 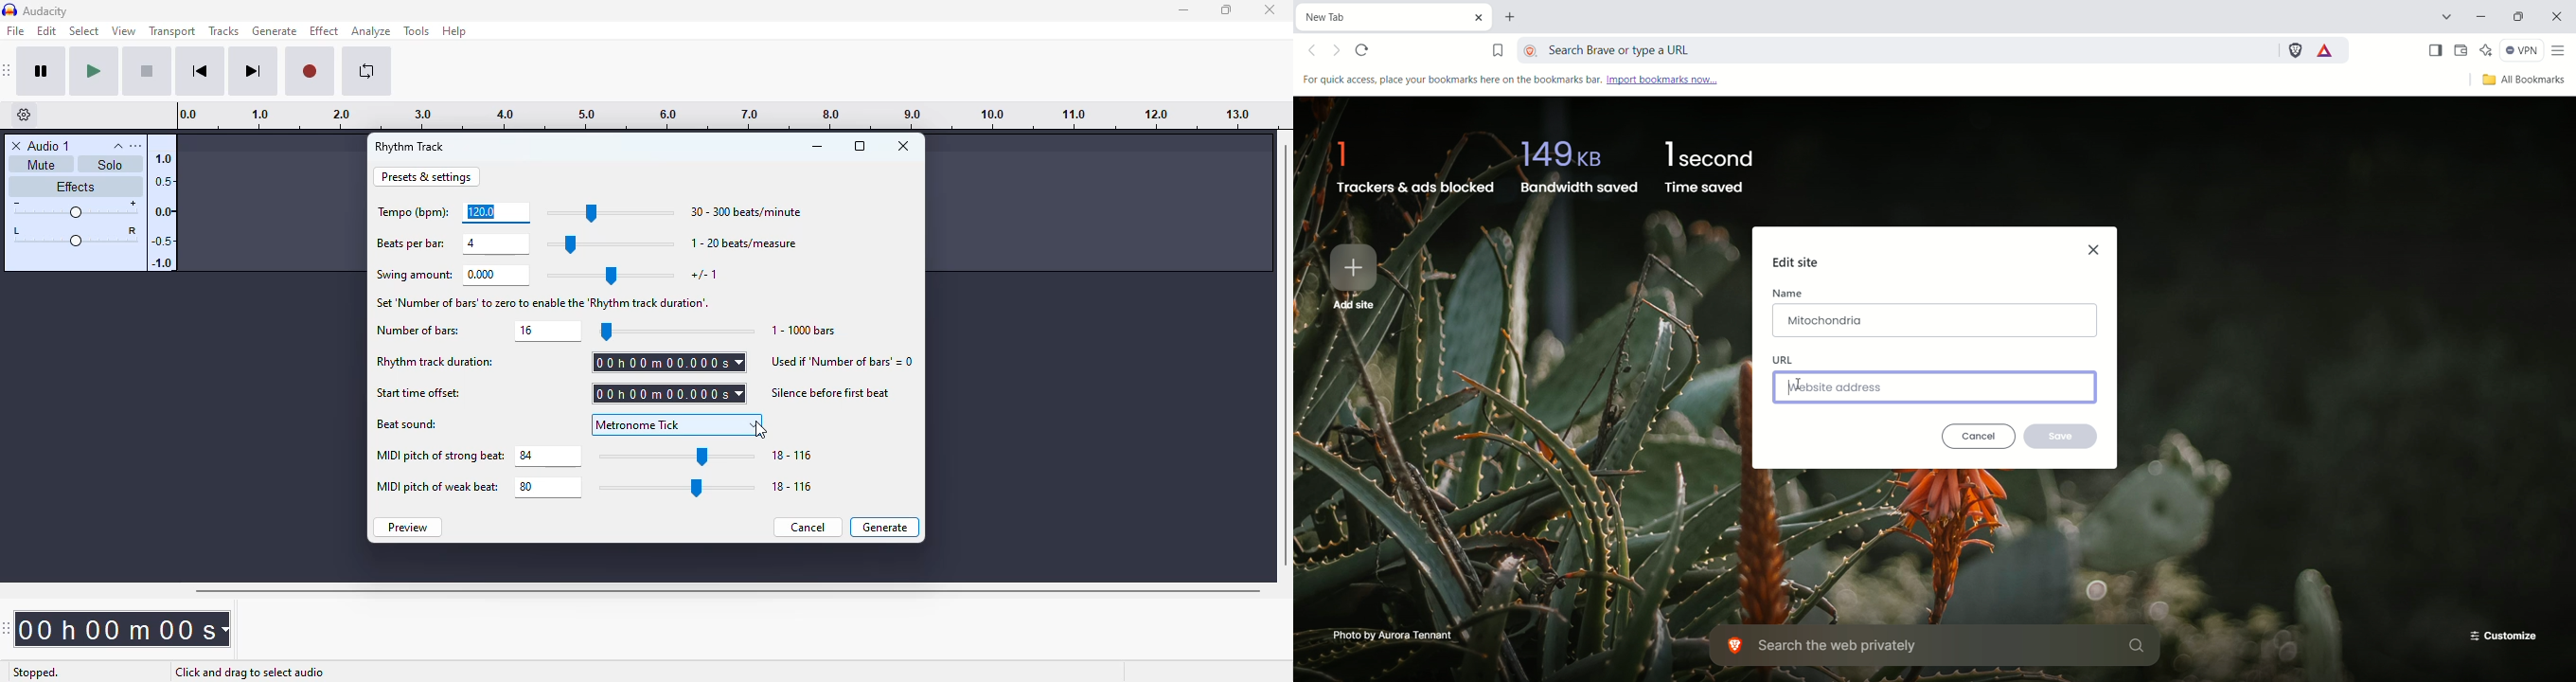 I want to click on analyze, so click(x=371, y=31).